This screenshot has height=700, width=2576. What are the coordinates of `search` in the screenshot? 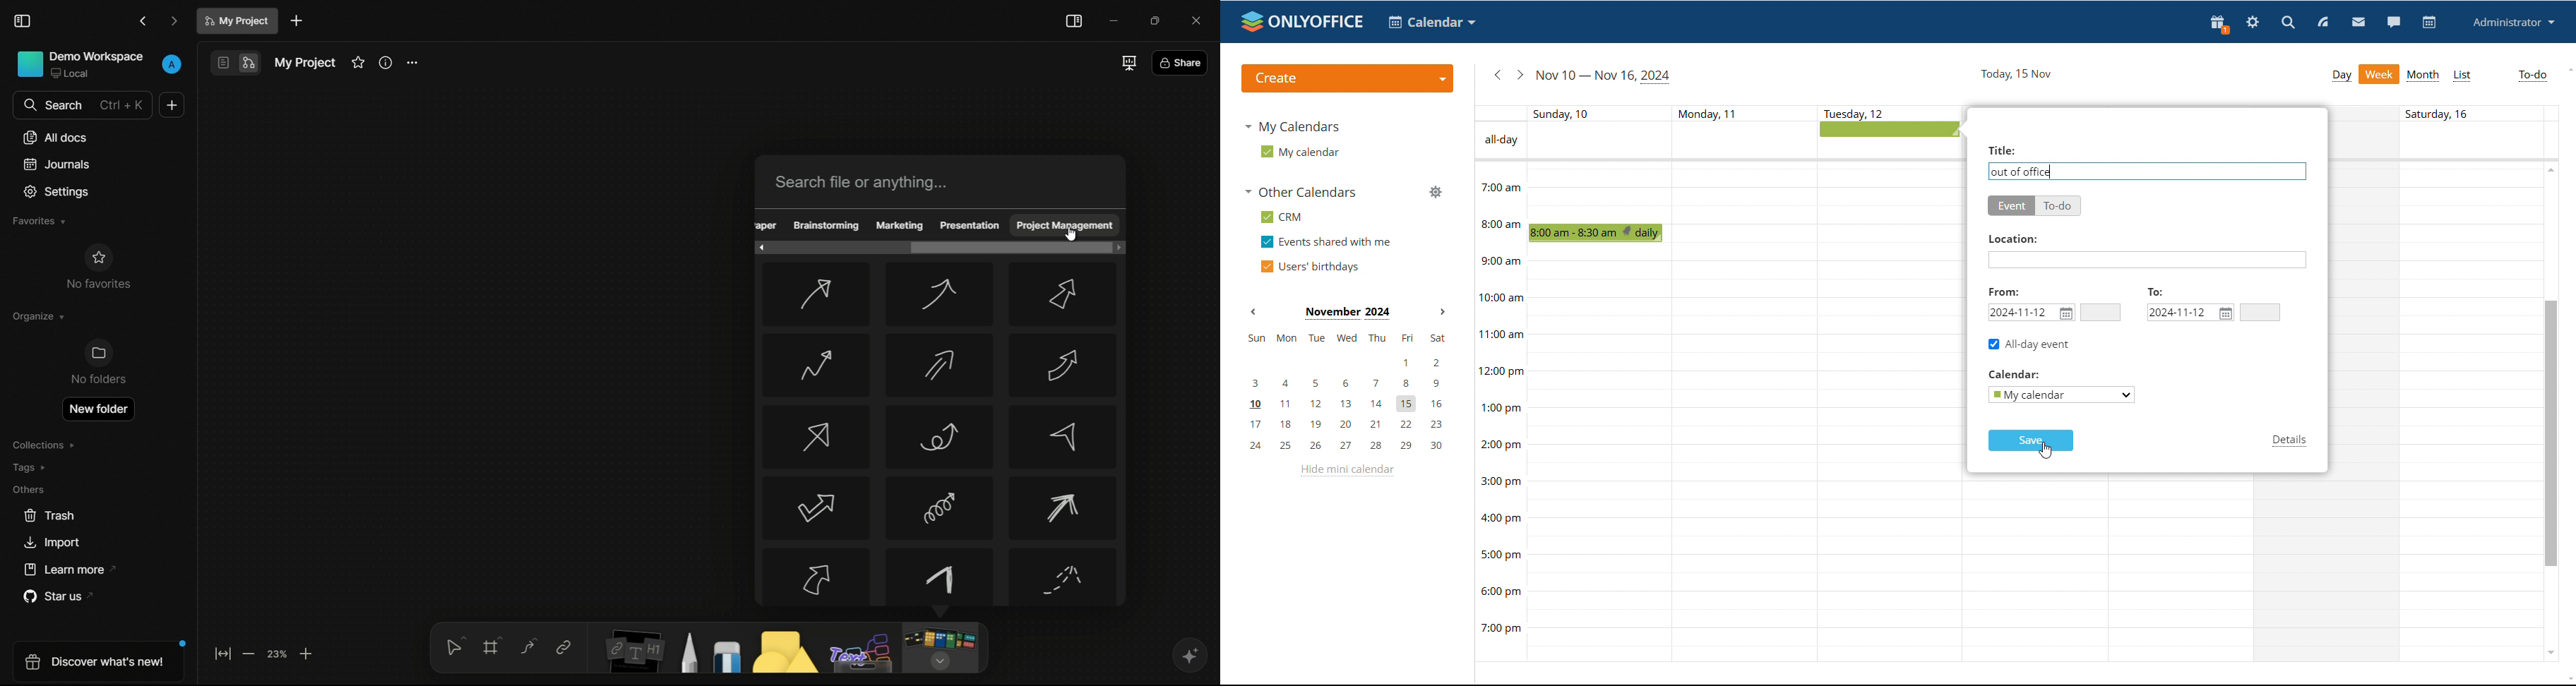 It's located at (2287, 23).